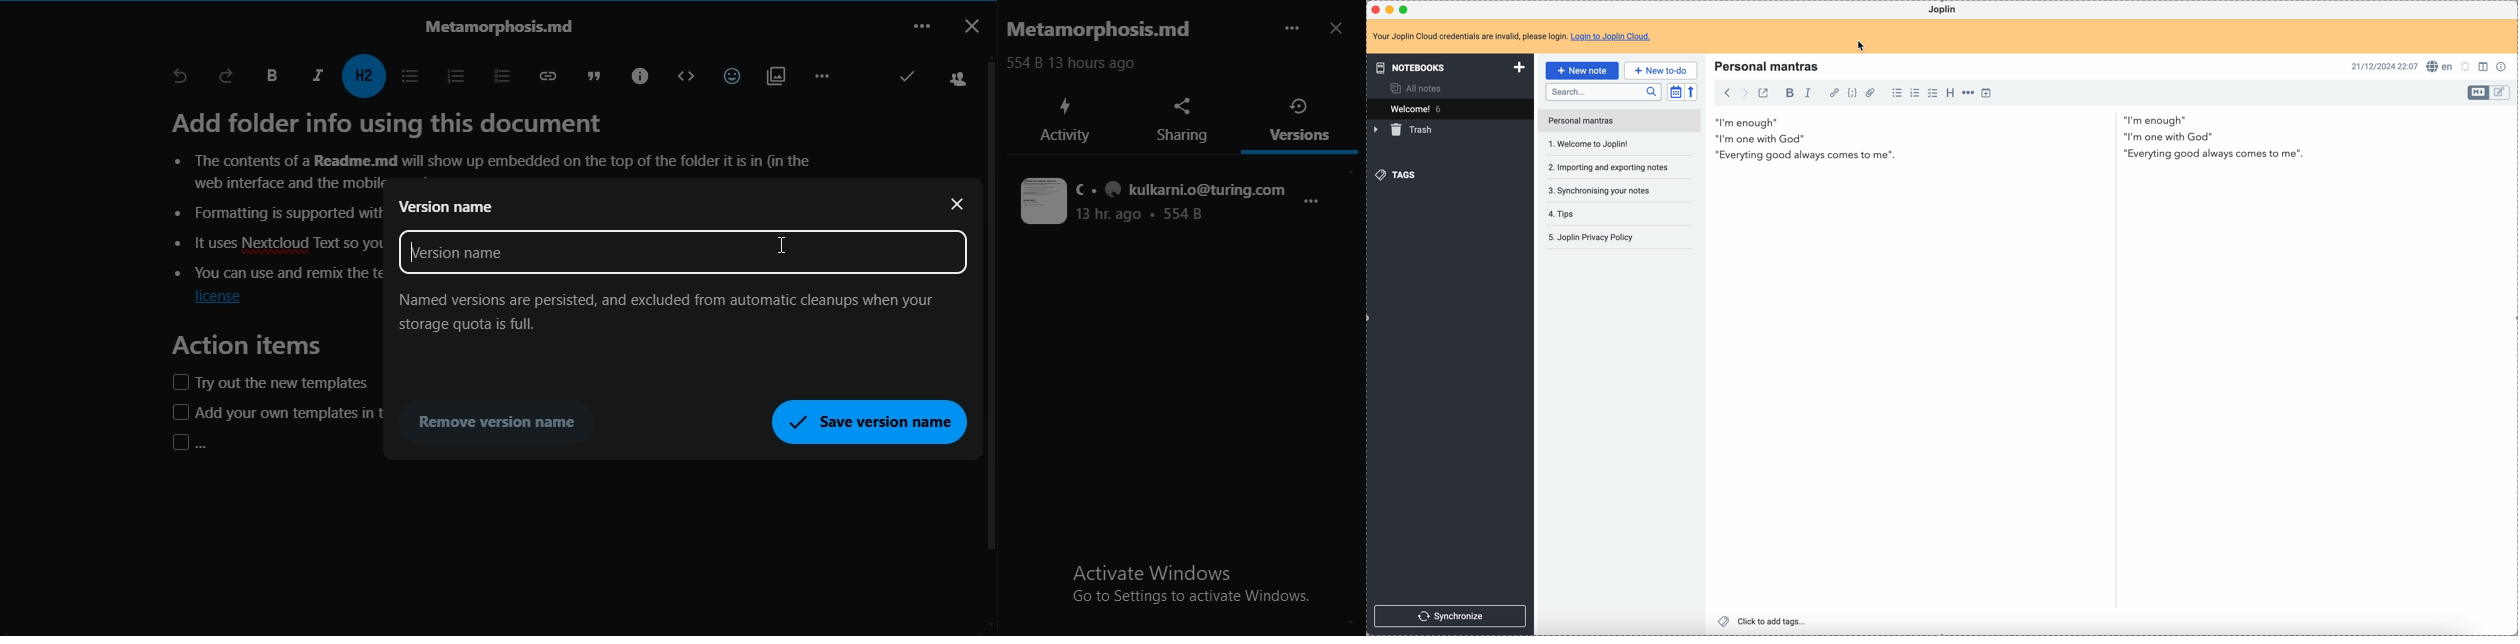 Image resolution: width=2520 pixels, height=644 pixels. I want to click on attach file, so click(1873, 94).